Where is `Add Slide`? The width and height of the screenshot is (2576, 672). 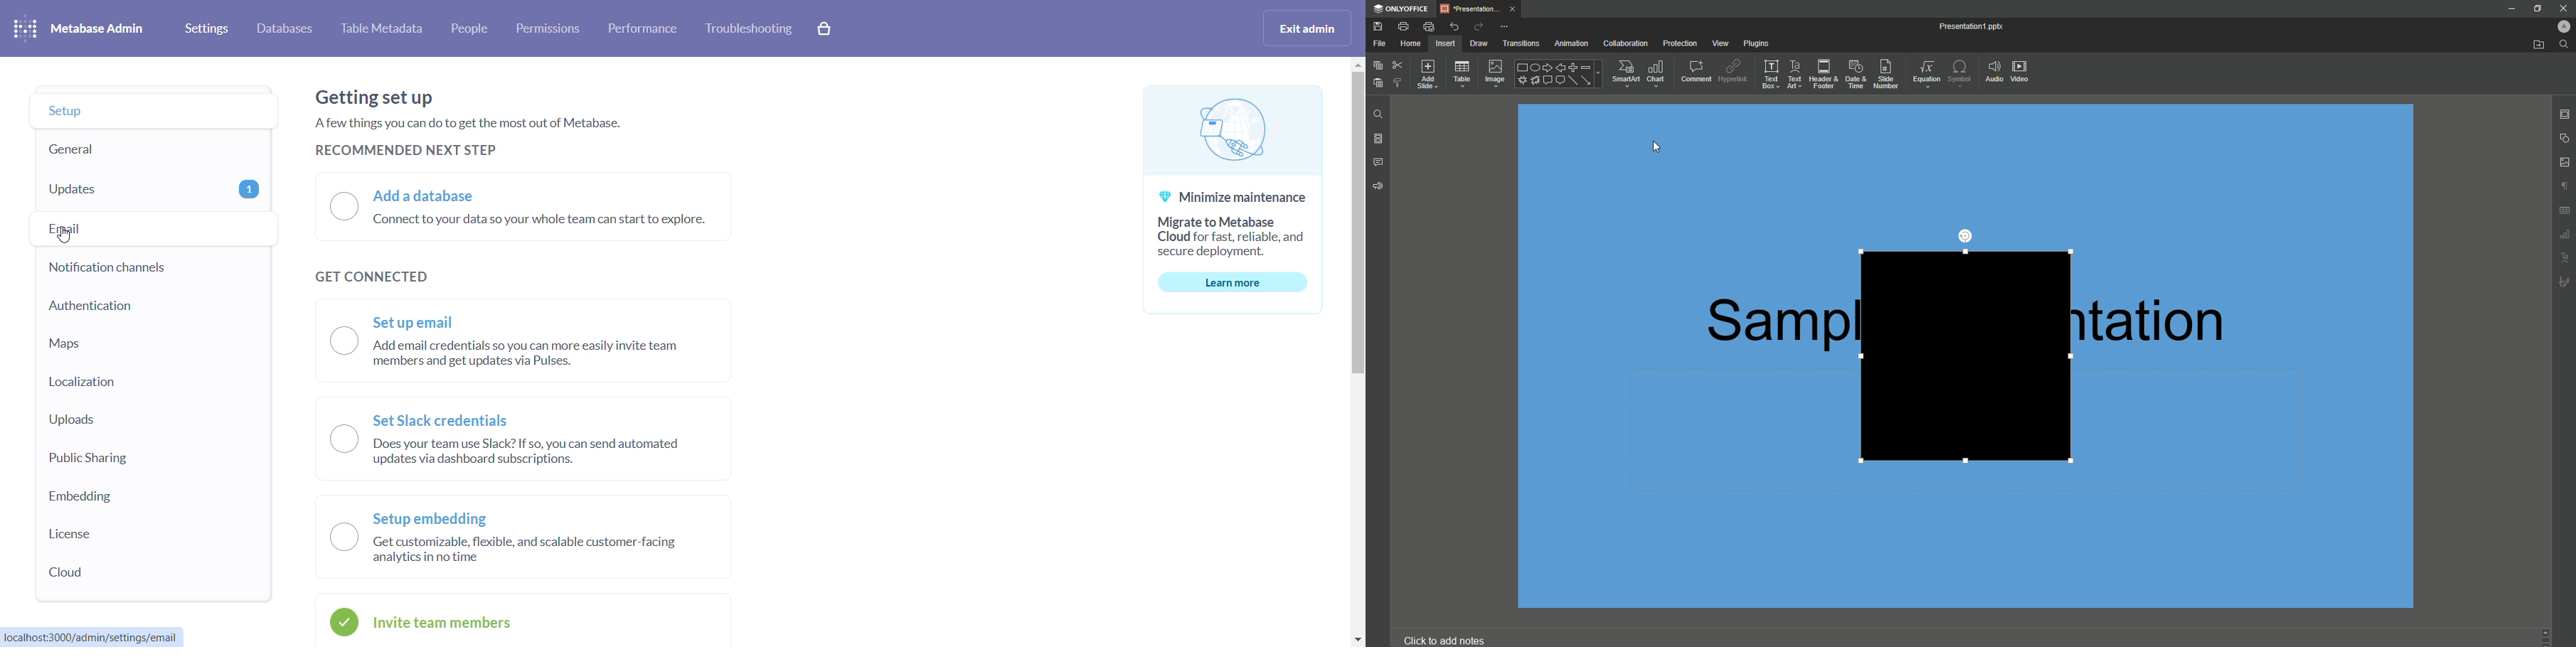 Add Slide is located at coordinates (1432, 75).